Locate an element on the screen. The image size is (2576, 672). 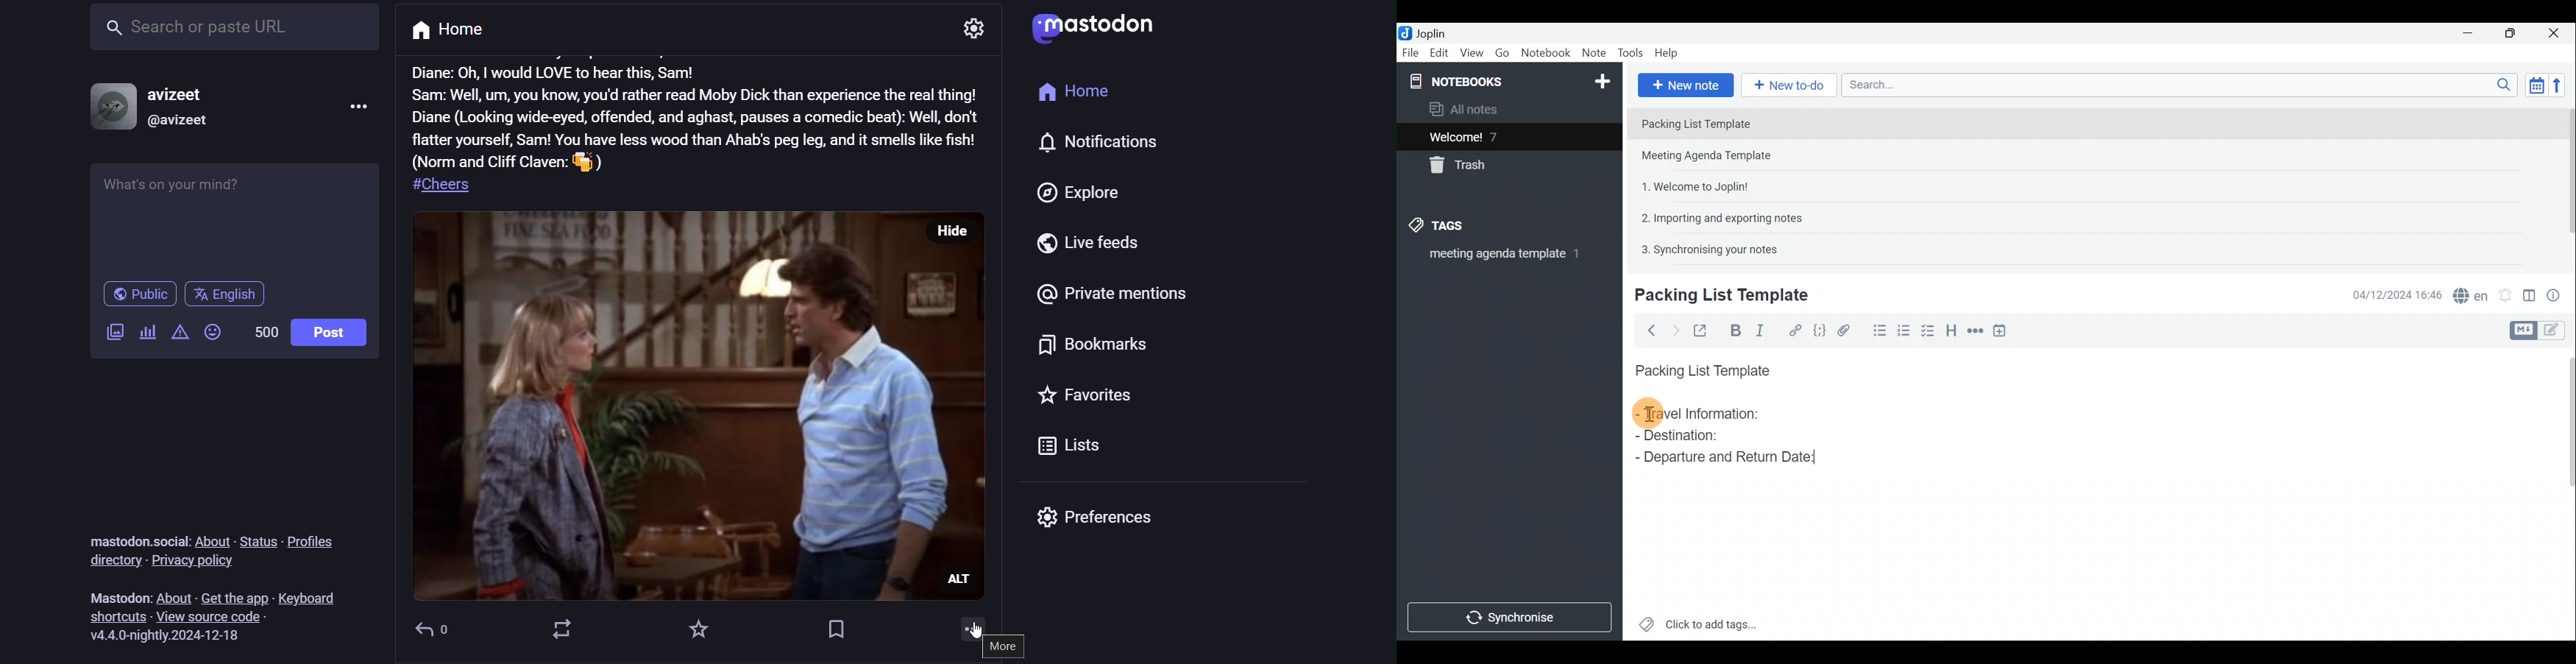
New note is located at coordinates (1685, 84).